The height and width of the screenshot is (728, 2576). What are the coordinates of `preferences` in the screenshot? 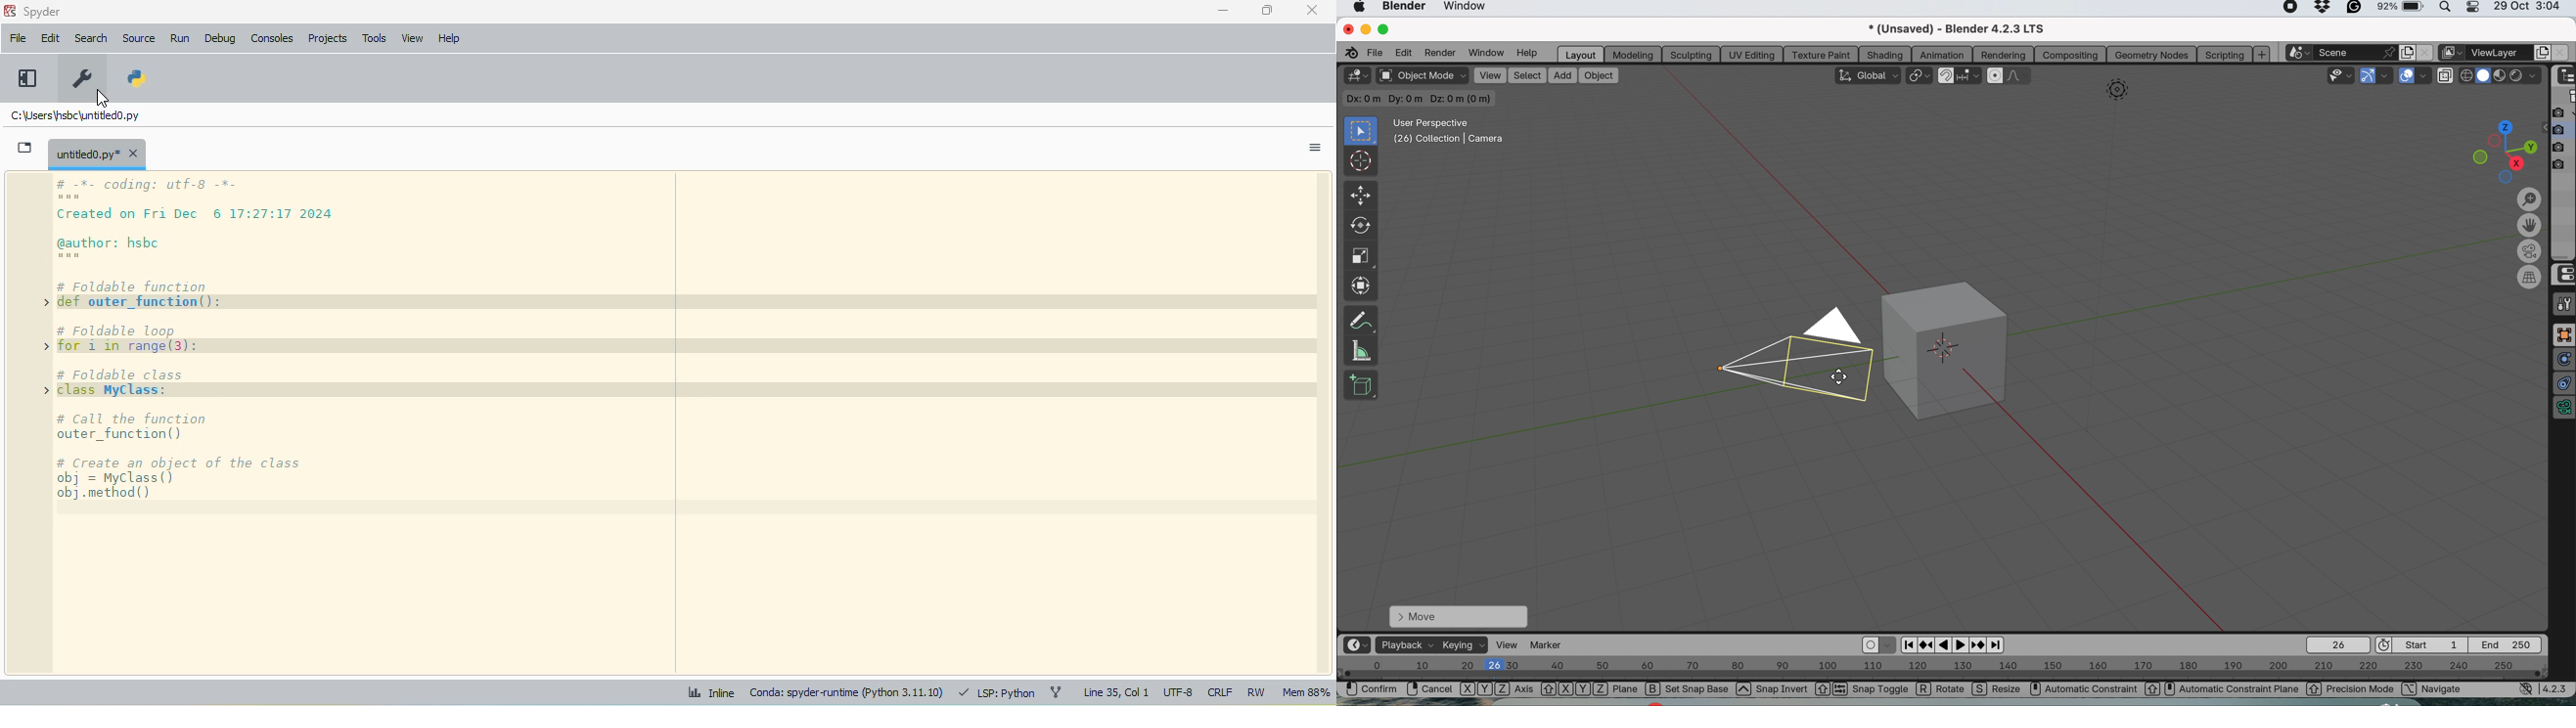 It's located at (81, 78).